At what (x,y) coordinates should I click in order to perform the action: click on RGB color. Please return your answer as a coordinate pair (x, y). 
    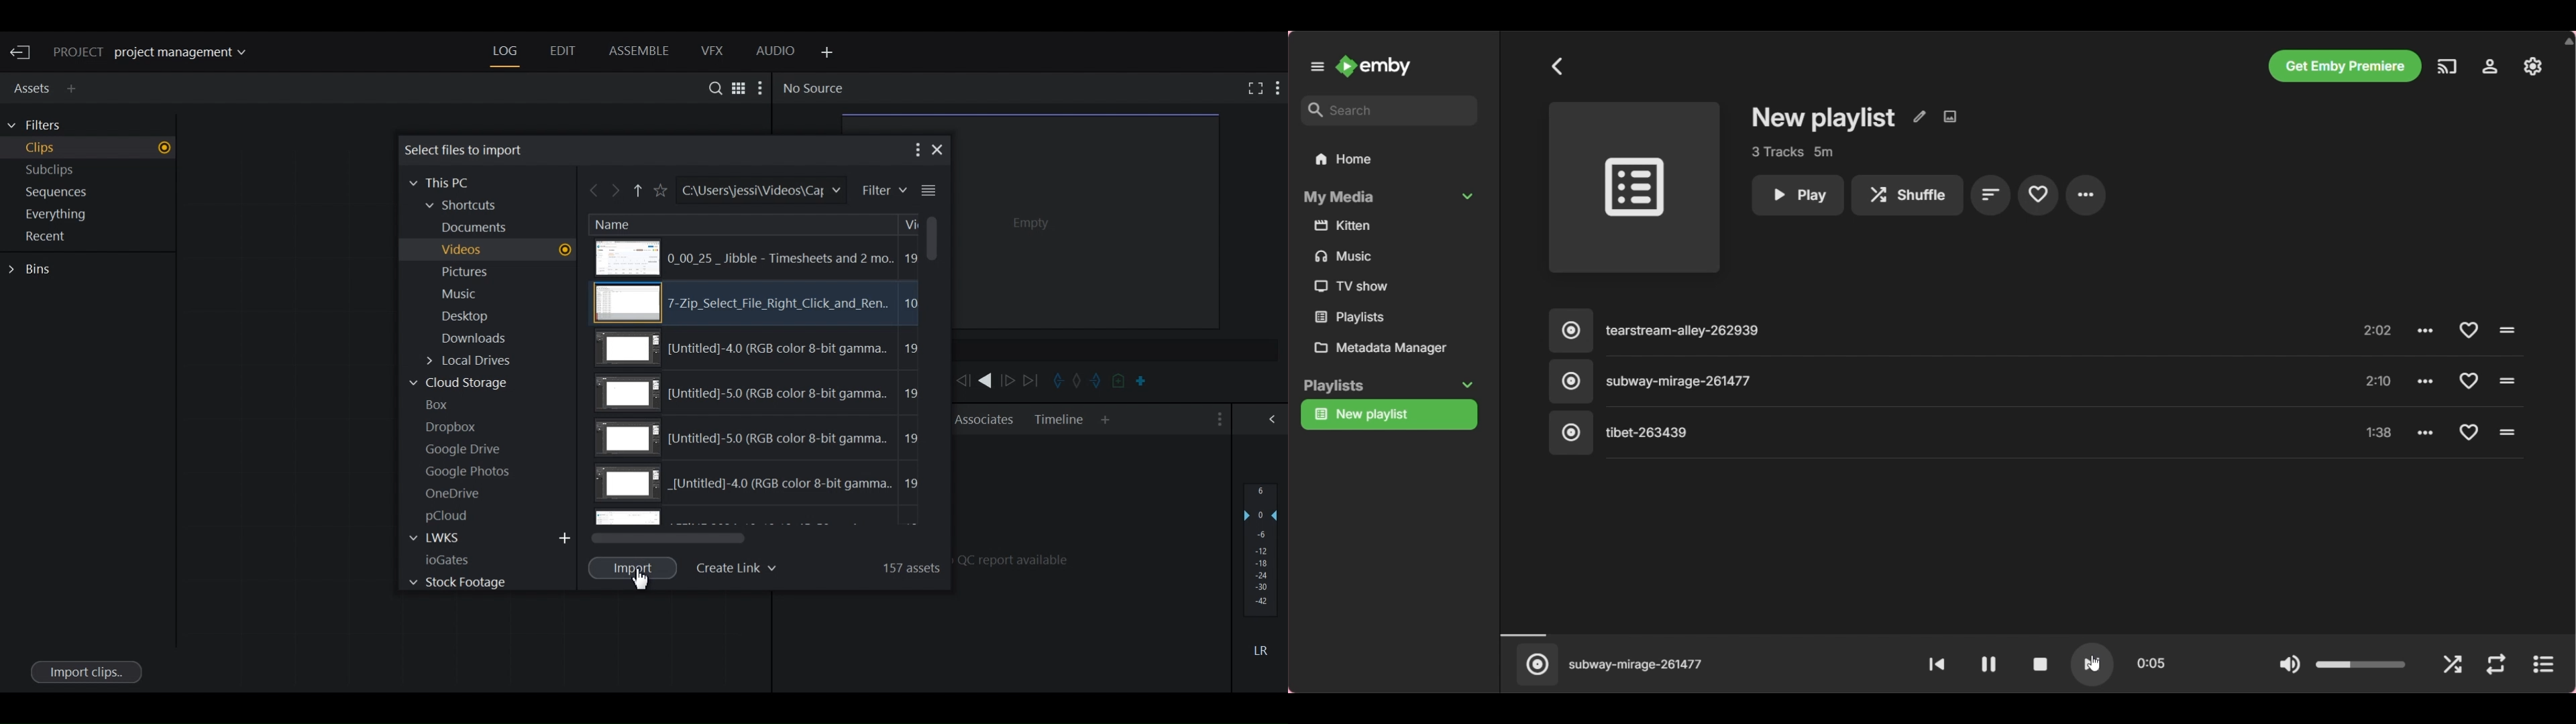
    Looking at the image, I should click on (760, 485).